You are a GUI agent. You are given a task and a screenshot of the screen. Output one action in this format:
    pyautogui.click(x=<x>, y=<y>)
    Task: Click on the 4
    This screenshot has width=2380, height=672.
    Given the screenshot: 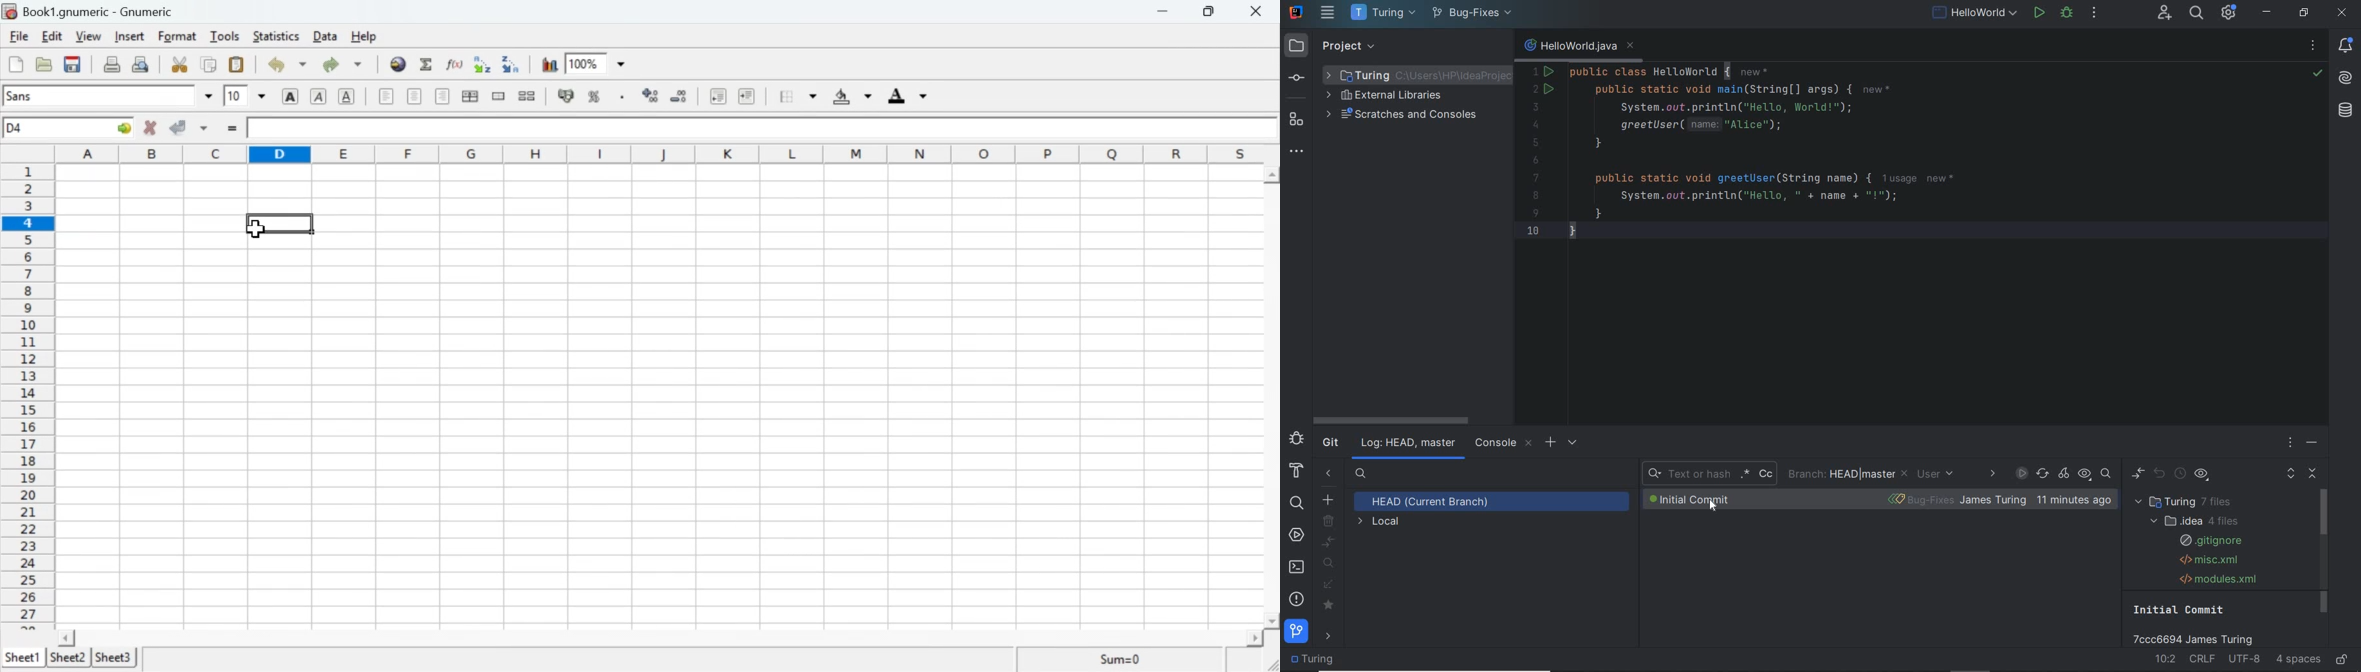 What is the action you would take?
    pyautogui.click(x=1536, y=125)
    